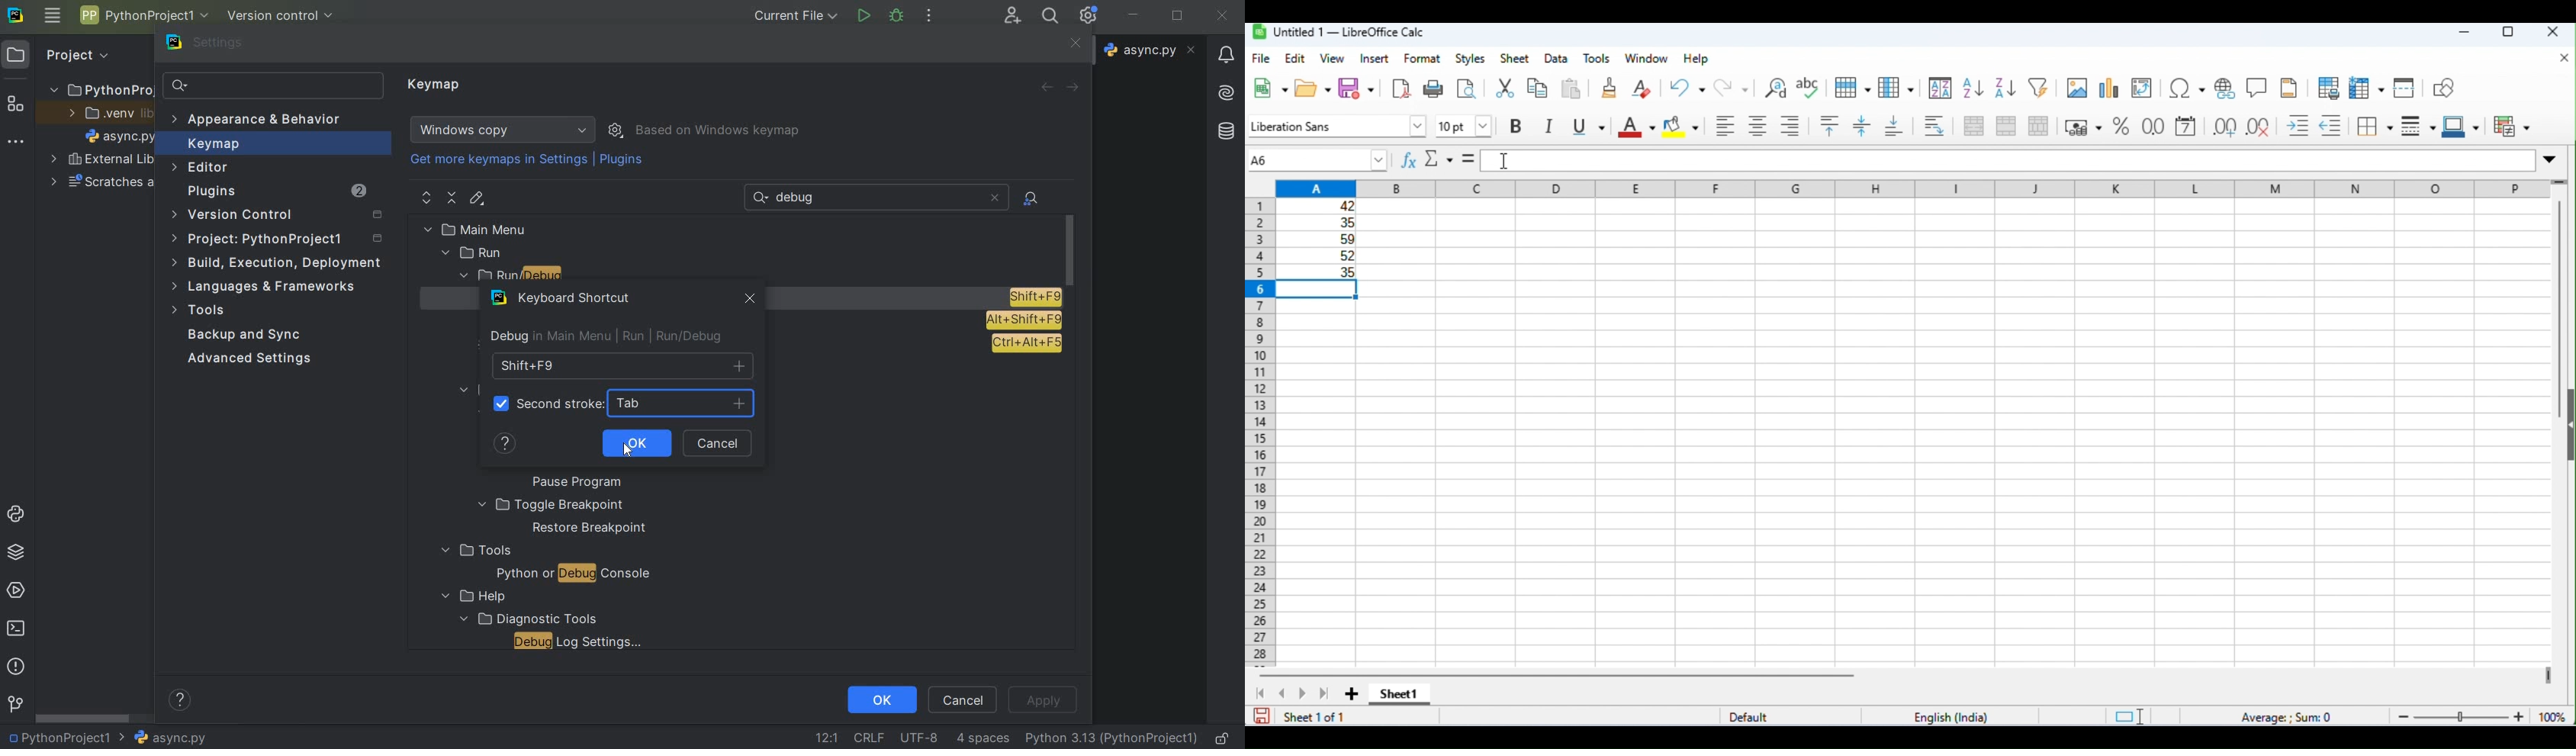  Describe the element at coordinates (1464, 126) in the screenshot. I see `font size` at that location.